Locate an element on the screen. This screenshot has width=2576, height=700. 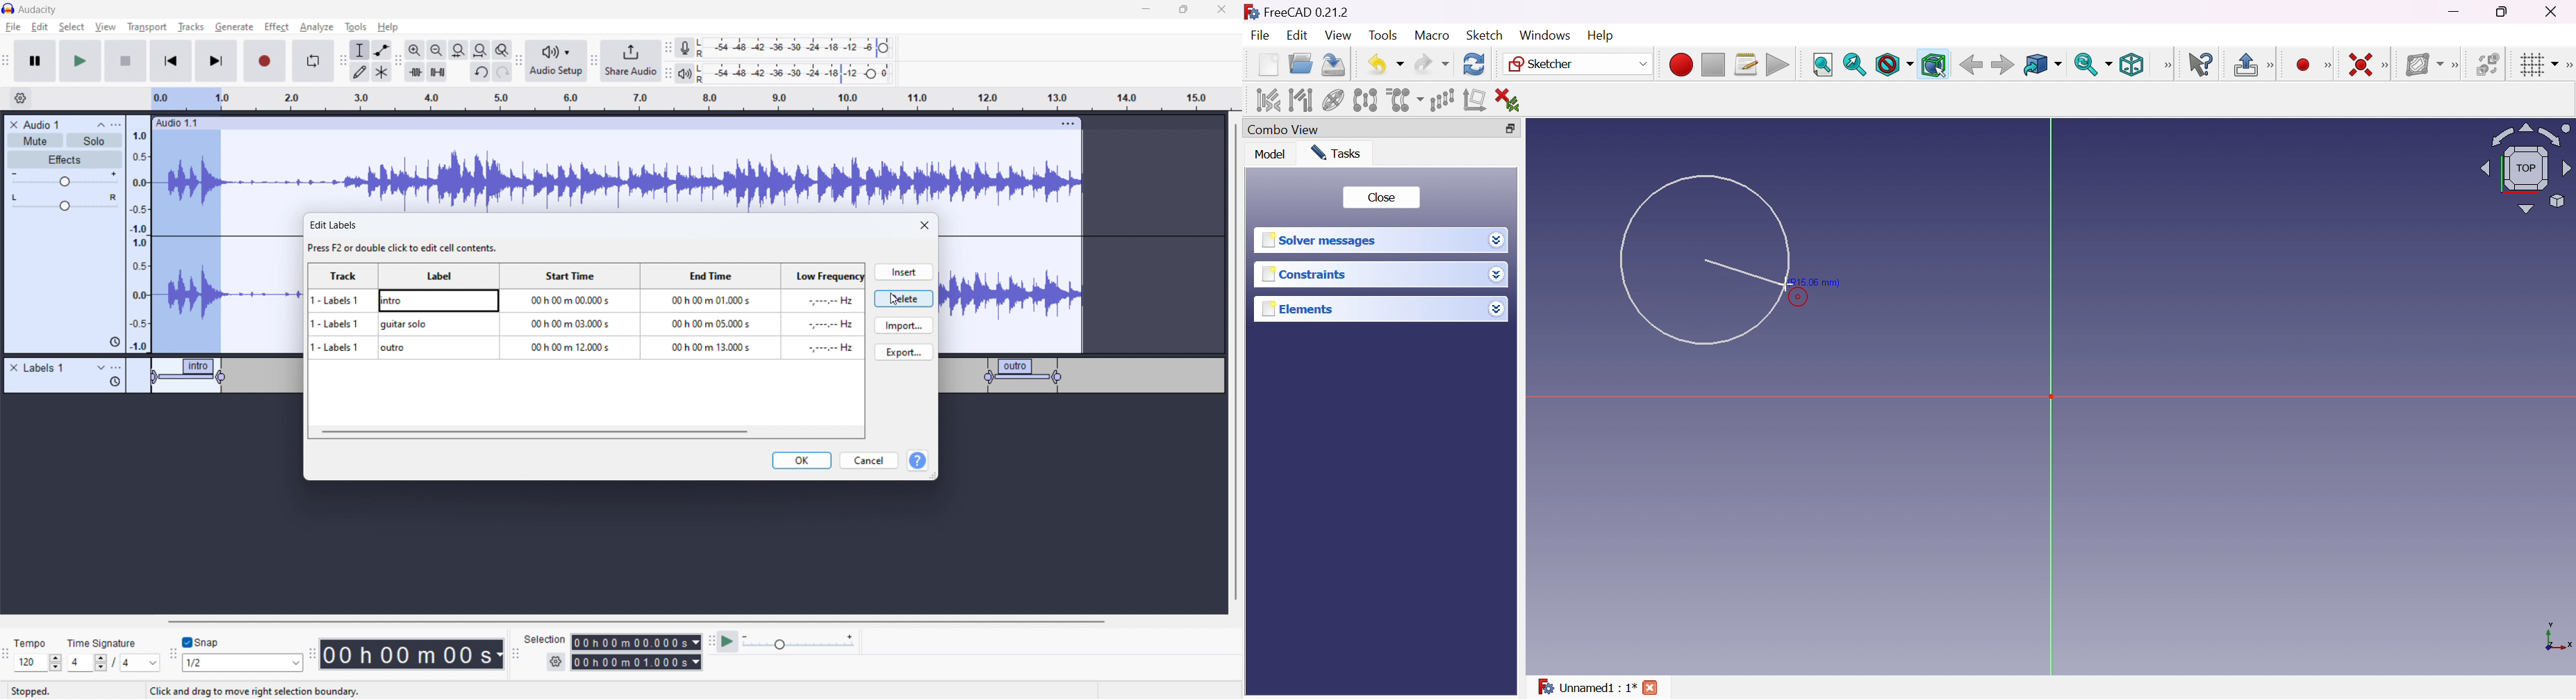
Clone is located at coordinates (1403, 99).